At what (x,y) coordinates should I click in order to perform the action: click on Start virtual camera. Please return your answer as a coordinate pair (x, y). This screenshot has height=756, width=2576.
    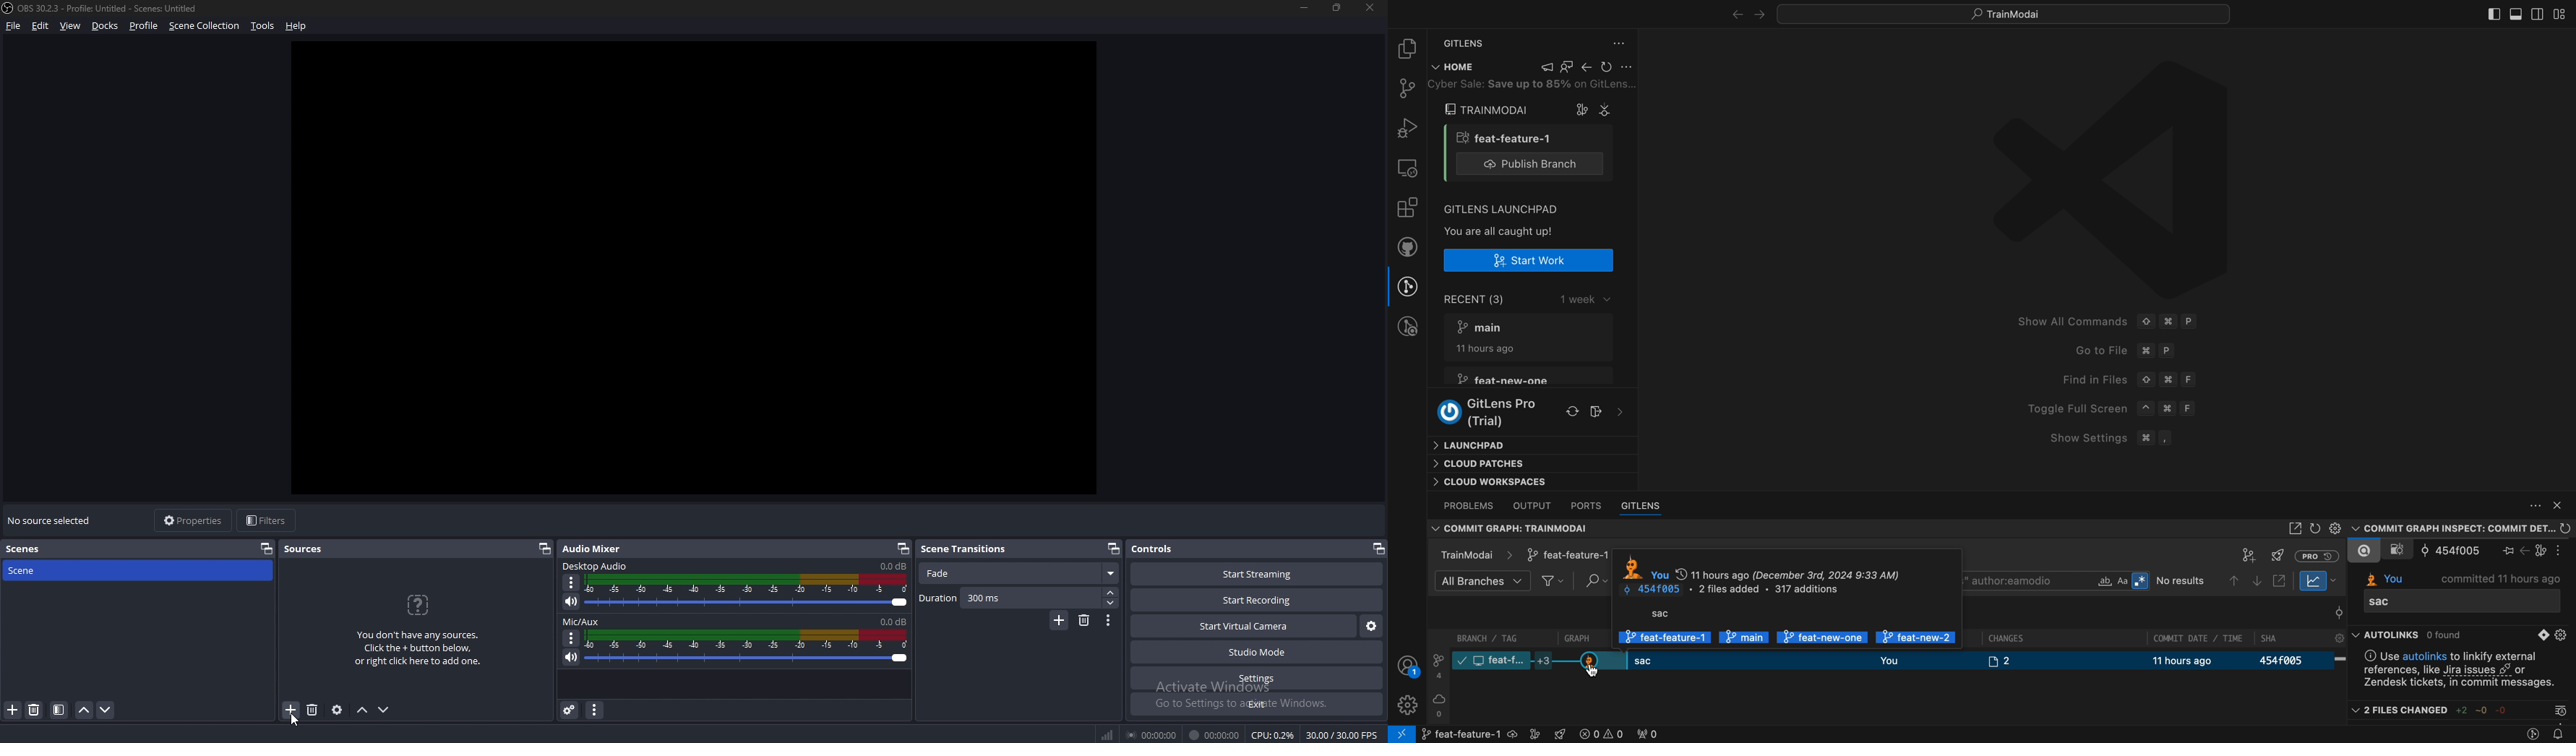
    Looking at the image, I should click on (1243, 626).